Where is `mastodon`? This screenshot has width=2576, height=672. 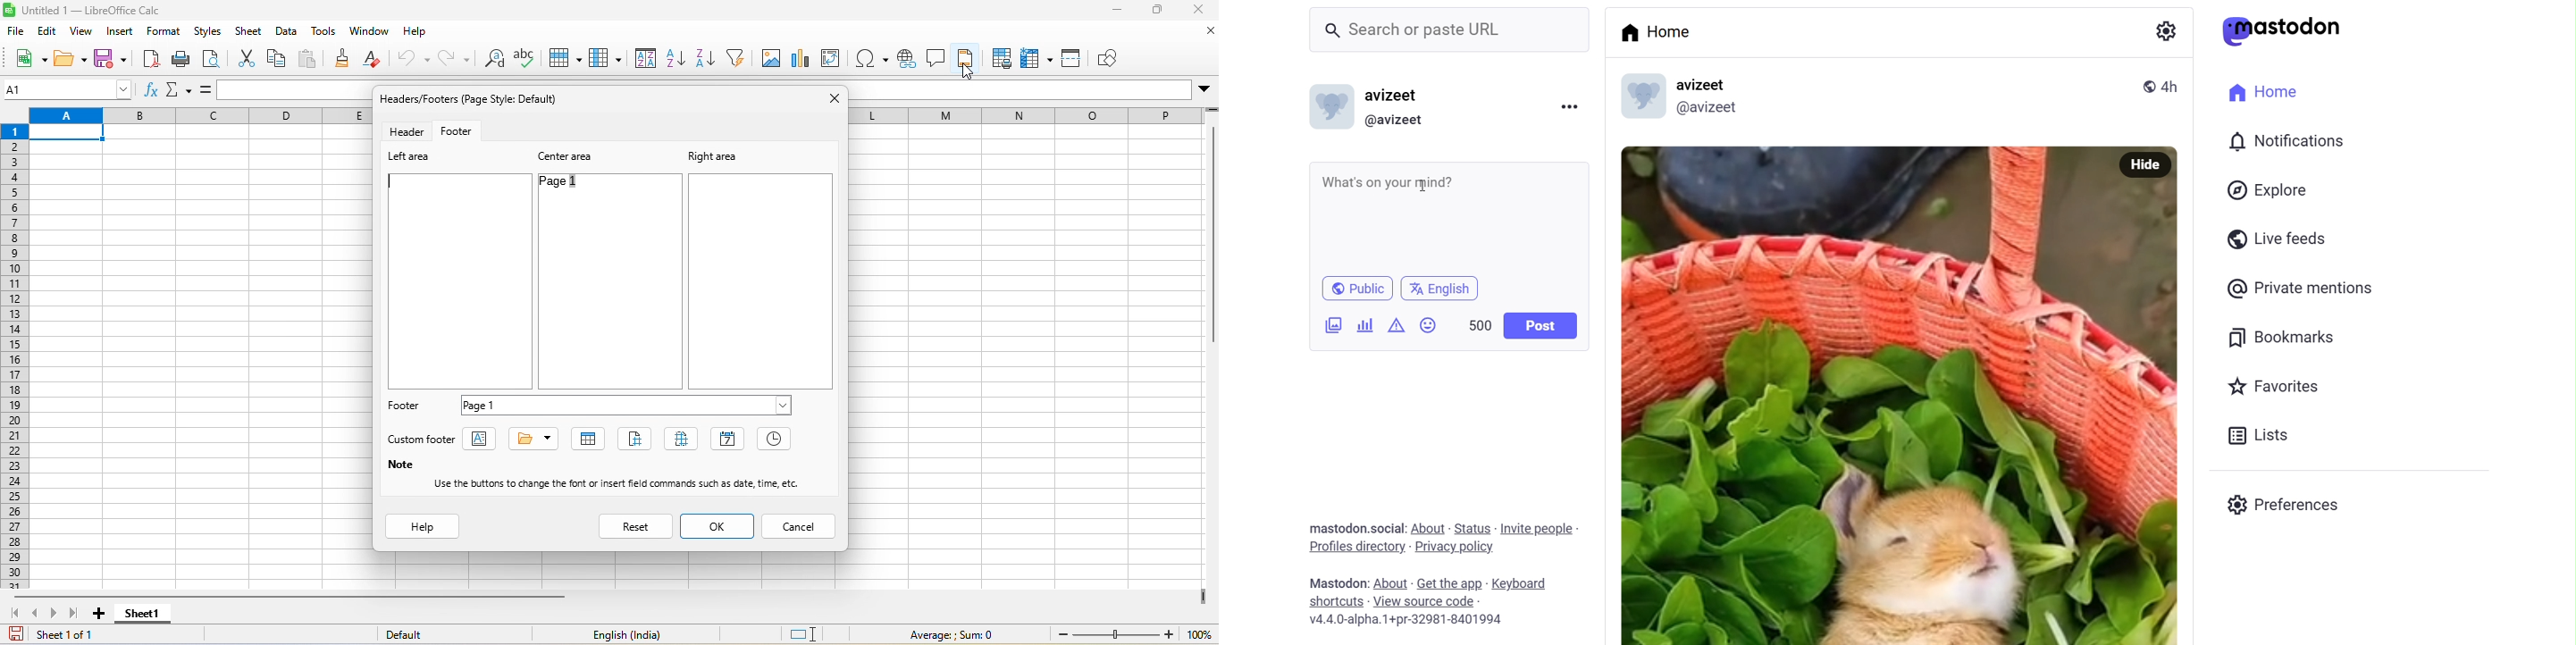 mastodon is located at coordinates (1334, 527).